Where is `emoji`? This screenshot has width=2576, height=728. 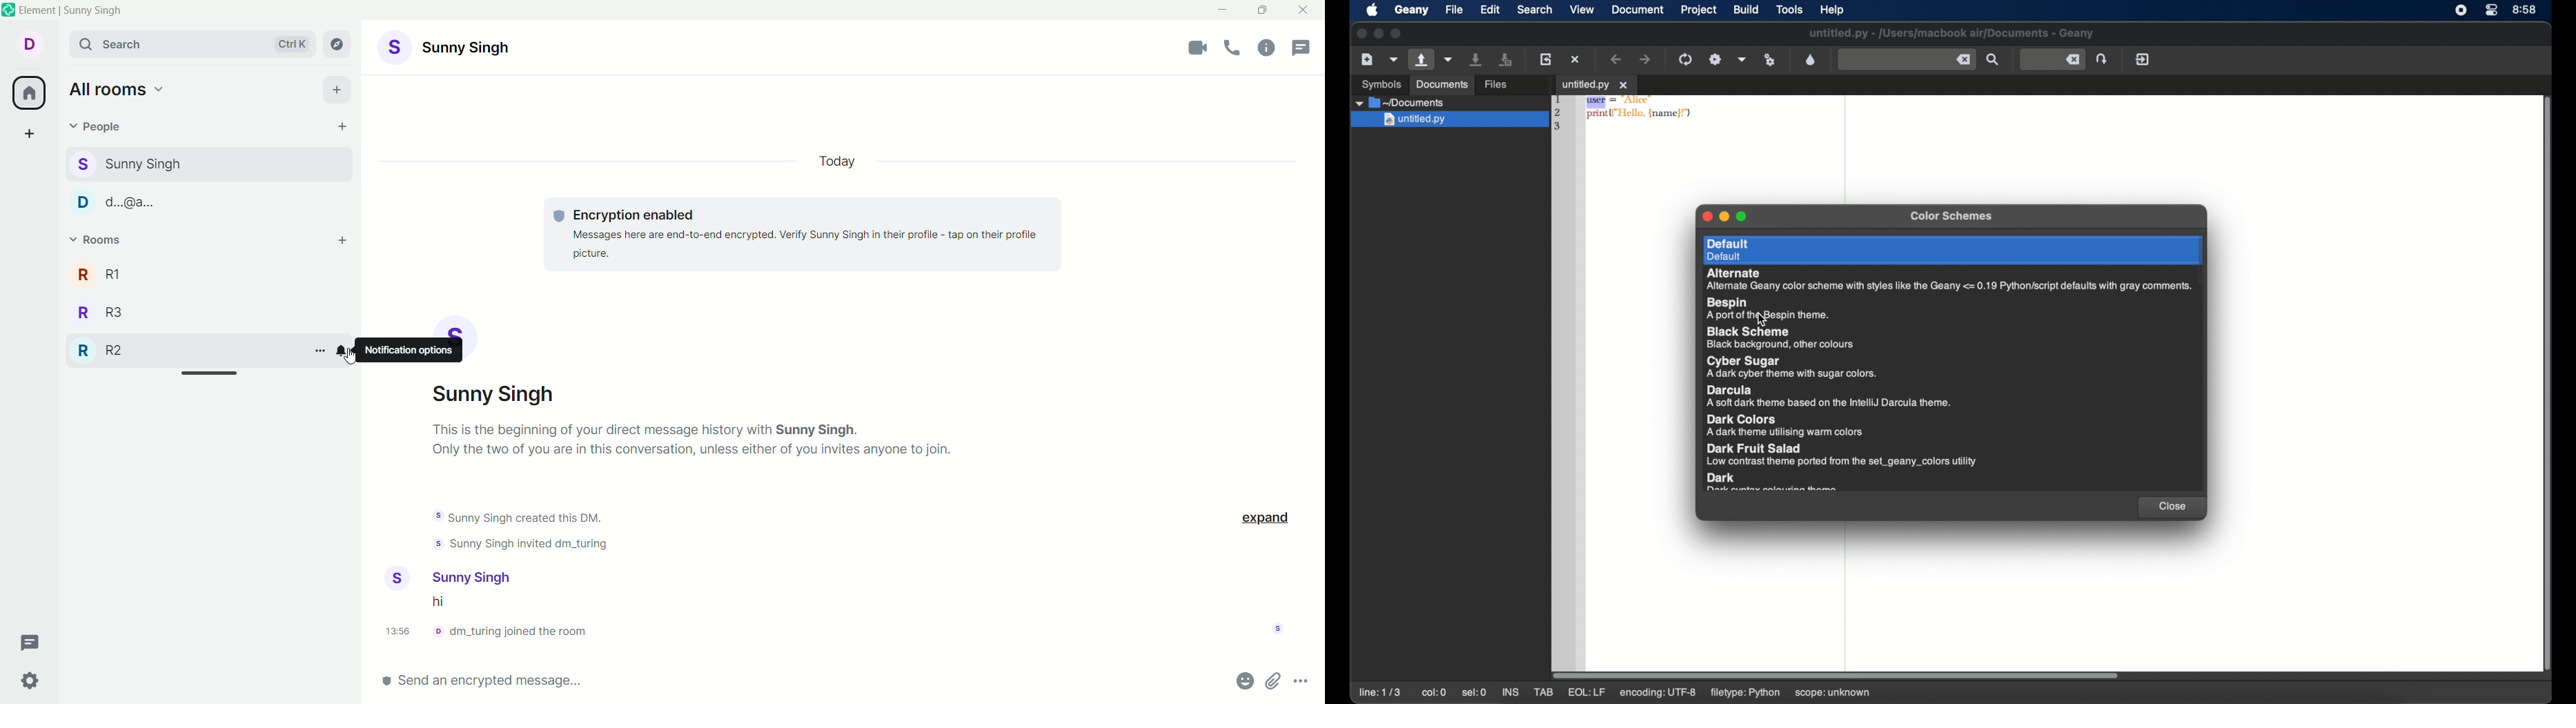
emoji is located at coordinates (1244, 680).